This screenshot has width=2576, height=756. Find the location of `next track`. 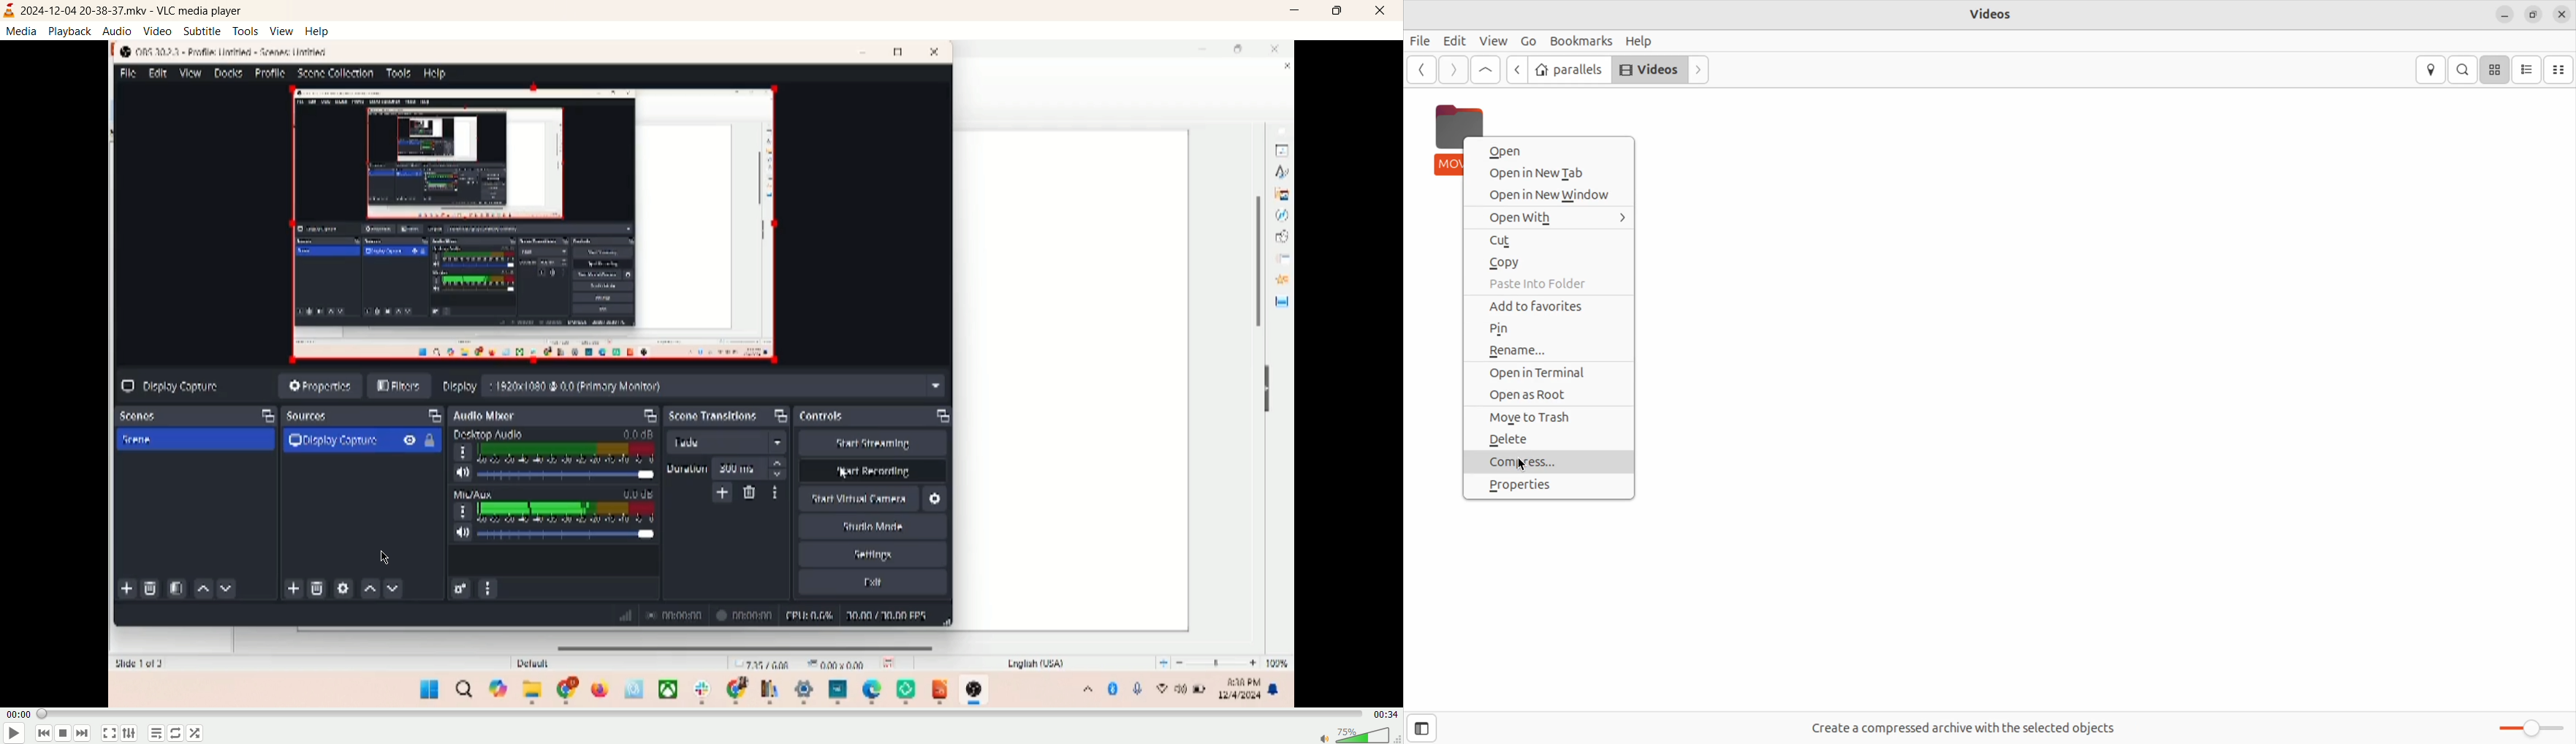

next track is located at coordinates (86, 734).